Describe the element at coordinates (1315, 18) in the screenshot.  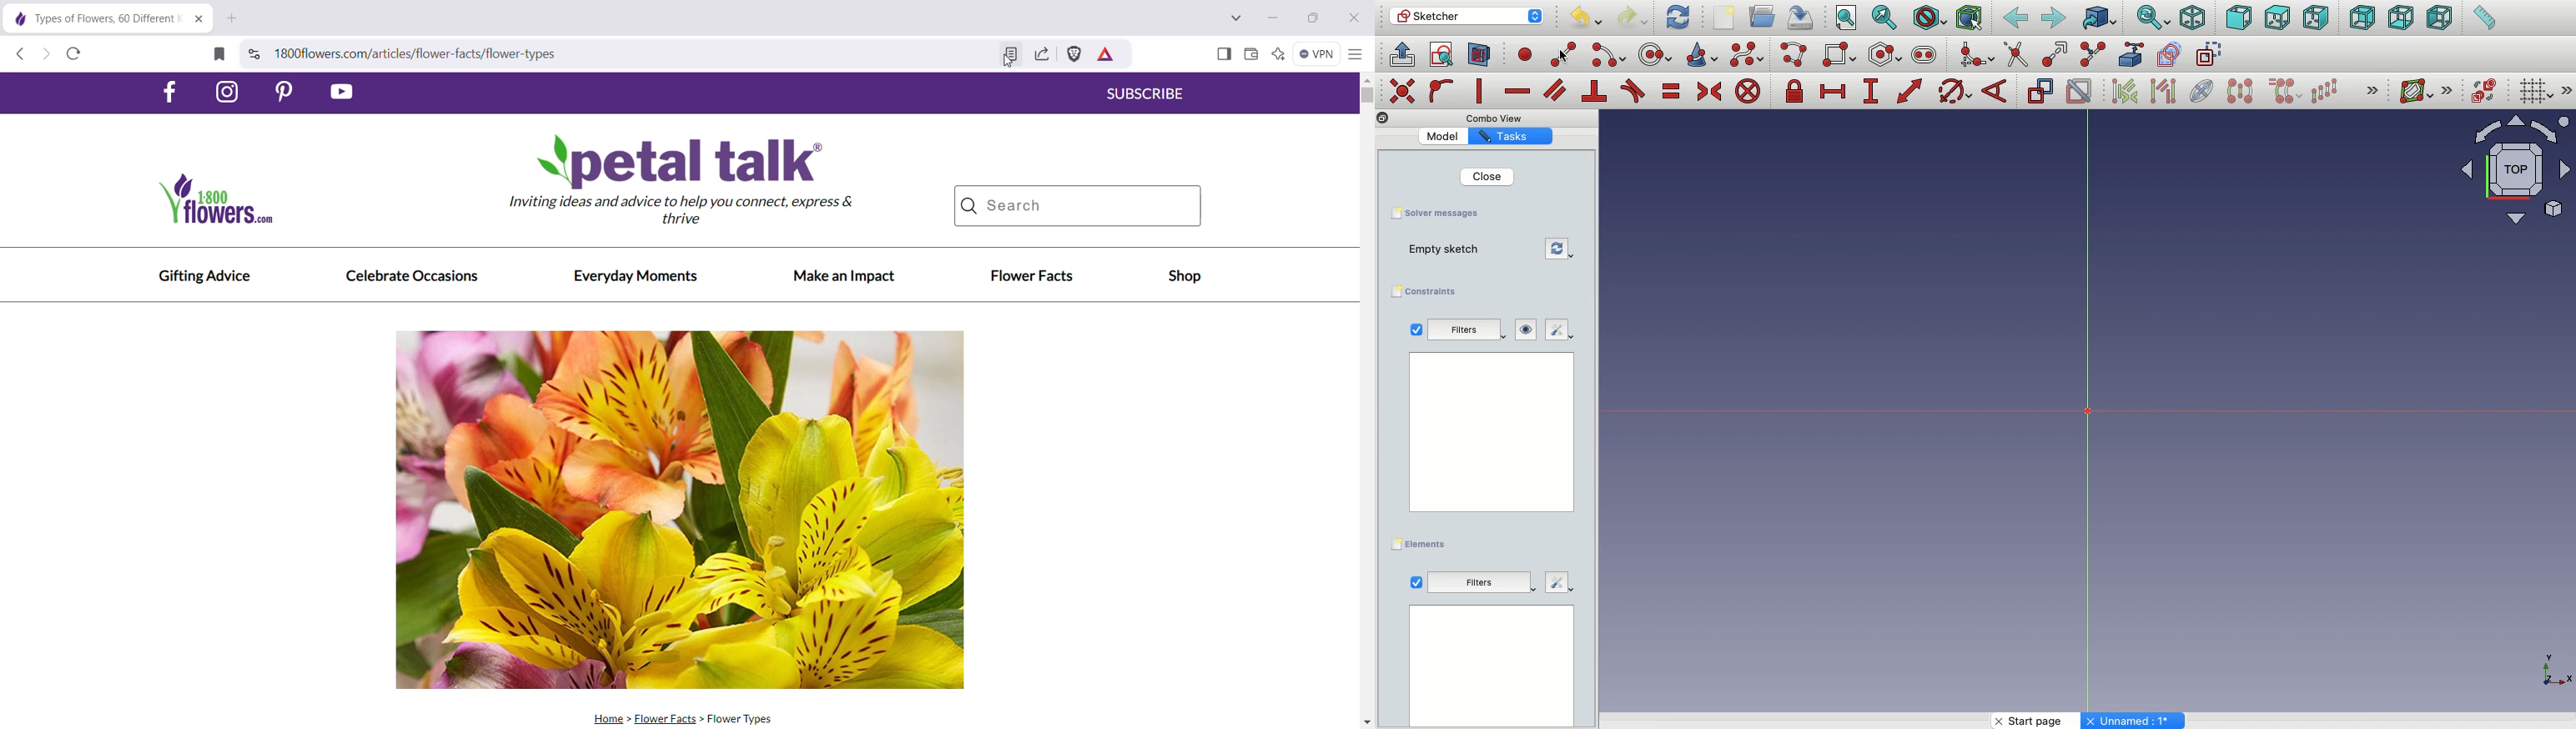
I see `Restore Down` at that location.